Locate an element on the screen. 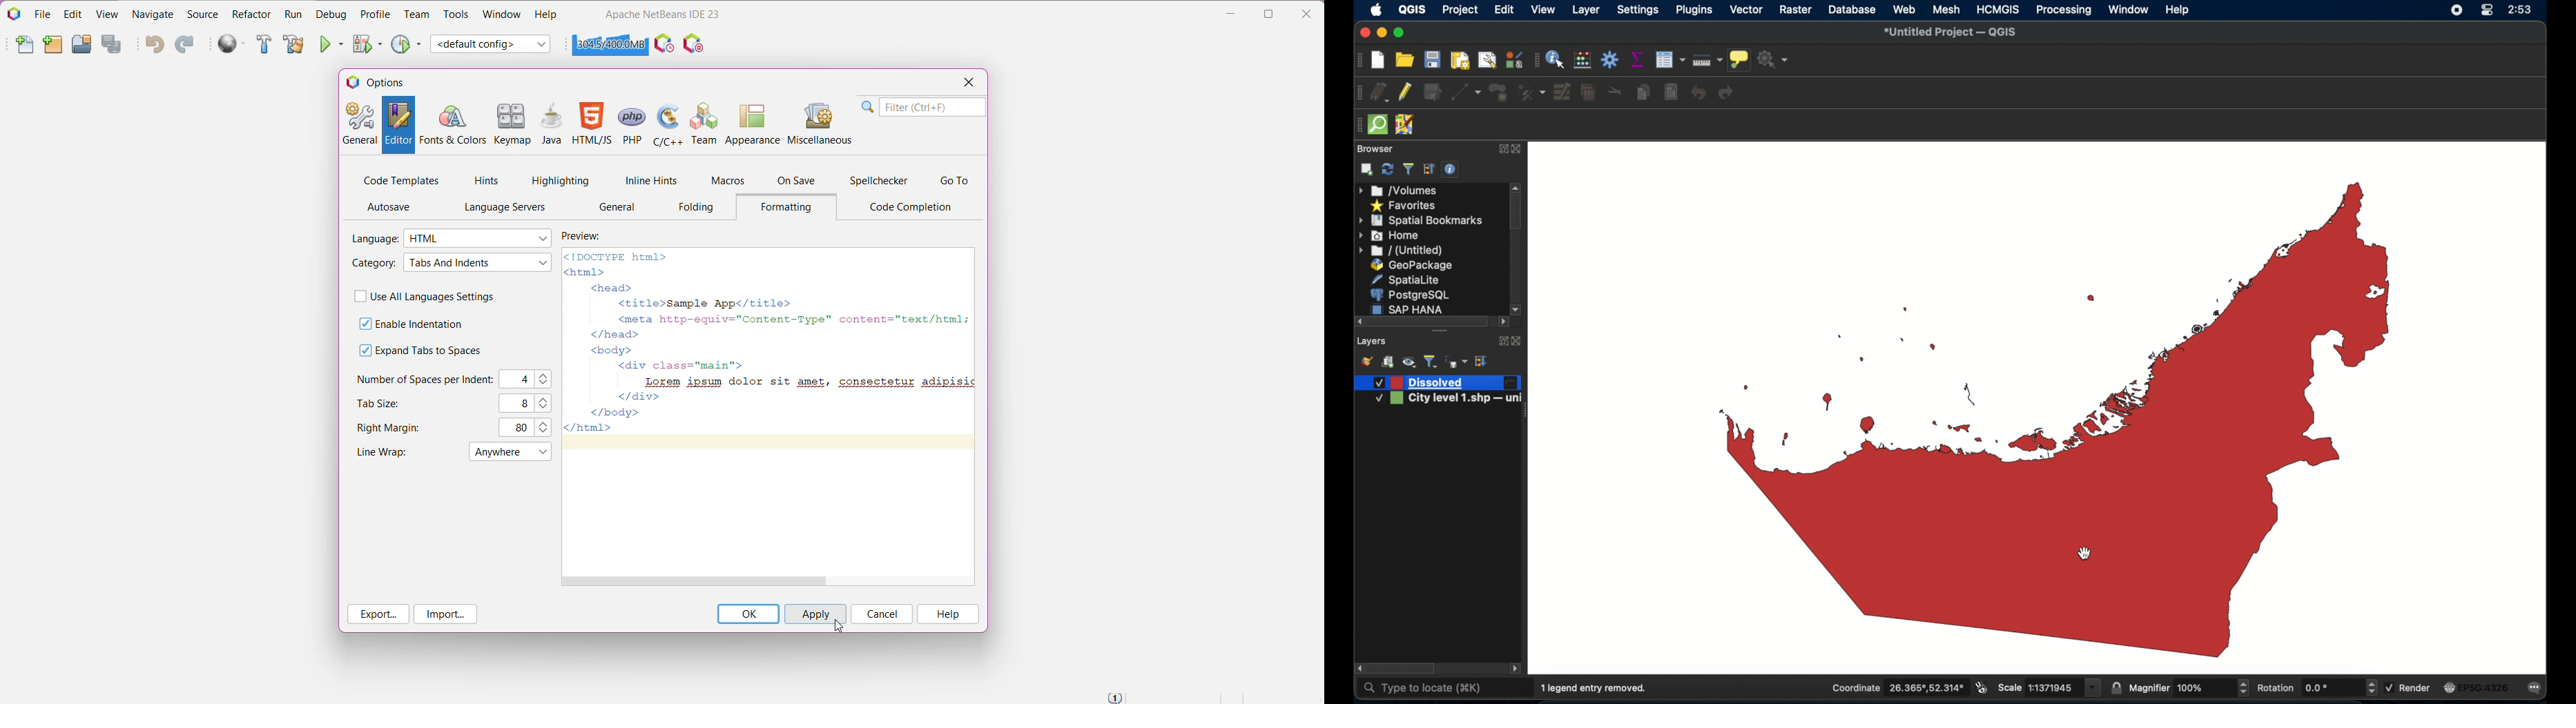 The image size is (2576, 728). digitizing toolbar is located at coordinates (1359, 93).